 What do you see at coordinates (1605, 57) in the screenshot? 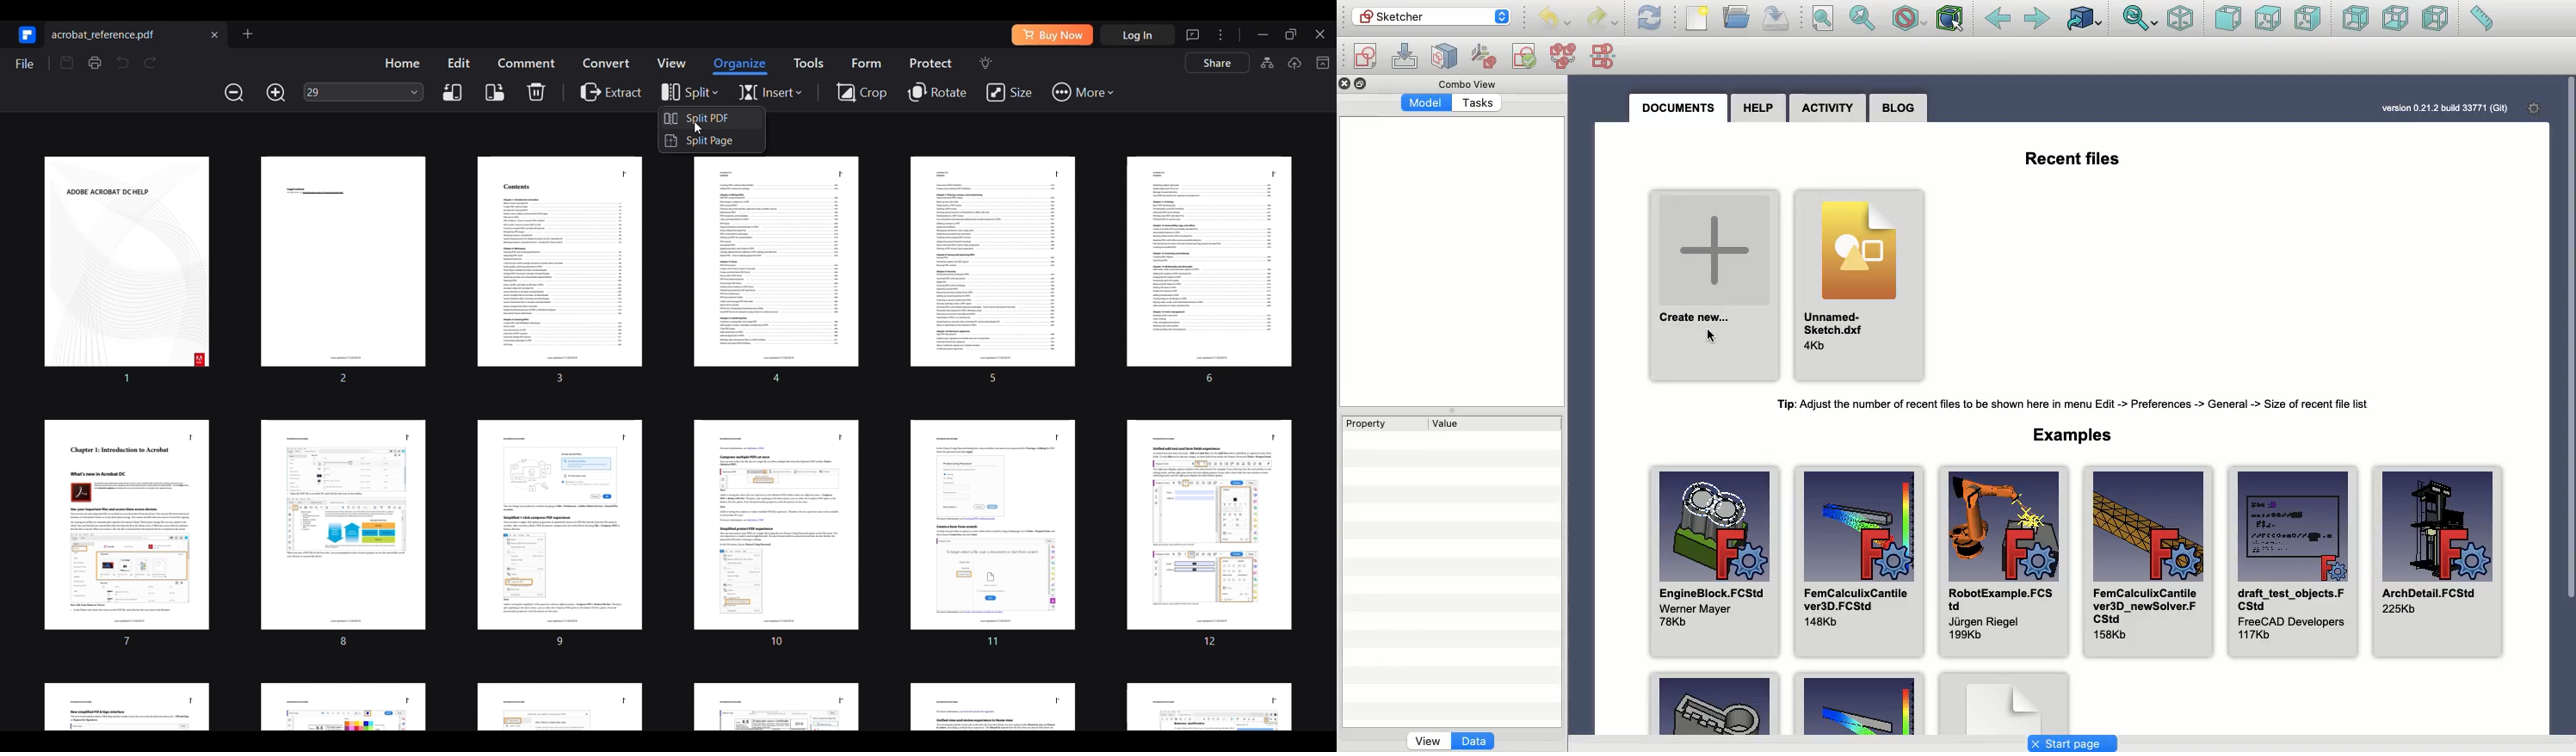
I see `Mirror sketch` at bounding box center [1605, 57].